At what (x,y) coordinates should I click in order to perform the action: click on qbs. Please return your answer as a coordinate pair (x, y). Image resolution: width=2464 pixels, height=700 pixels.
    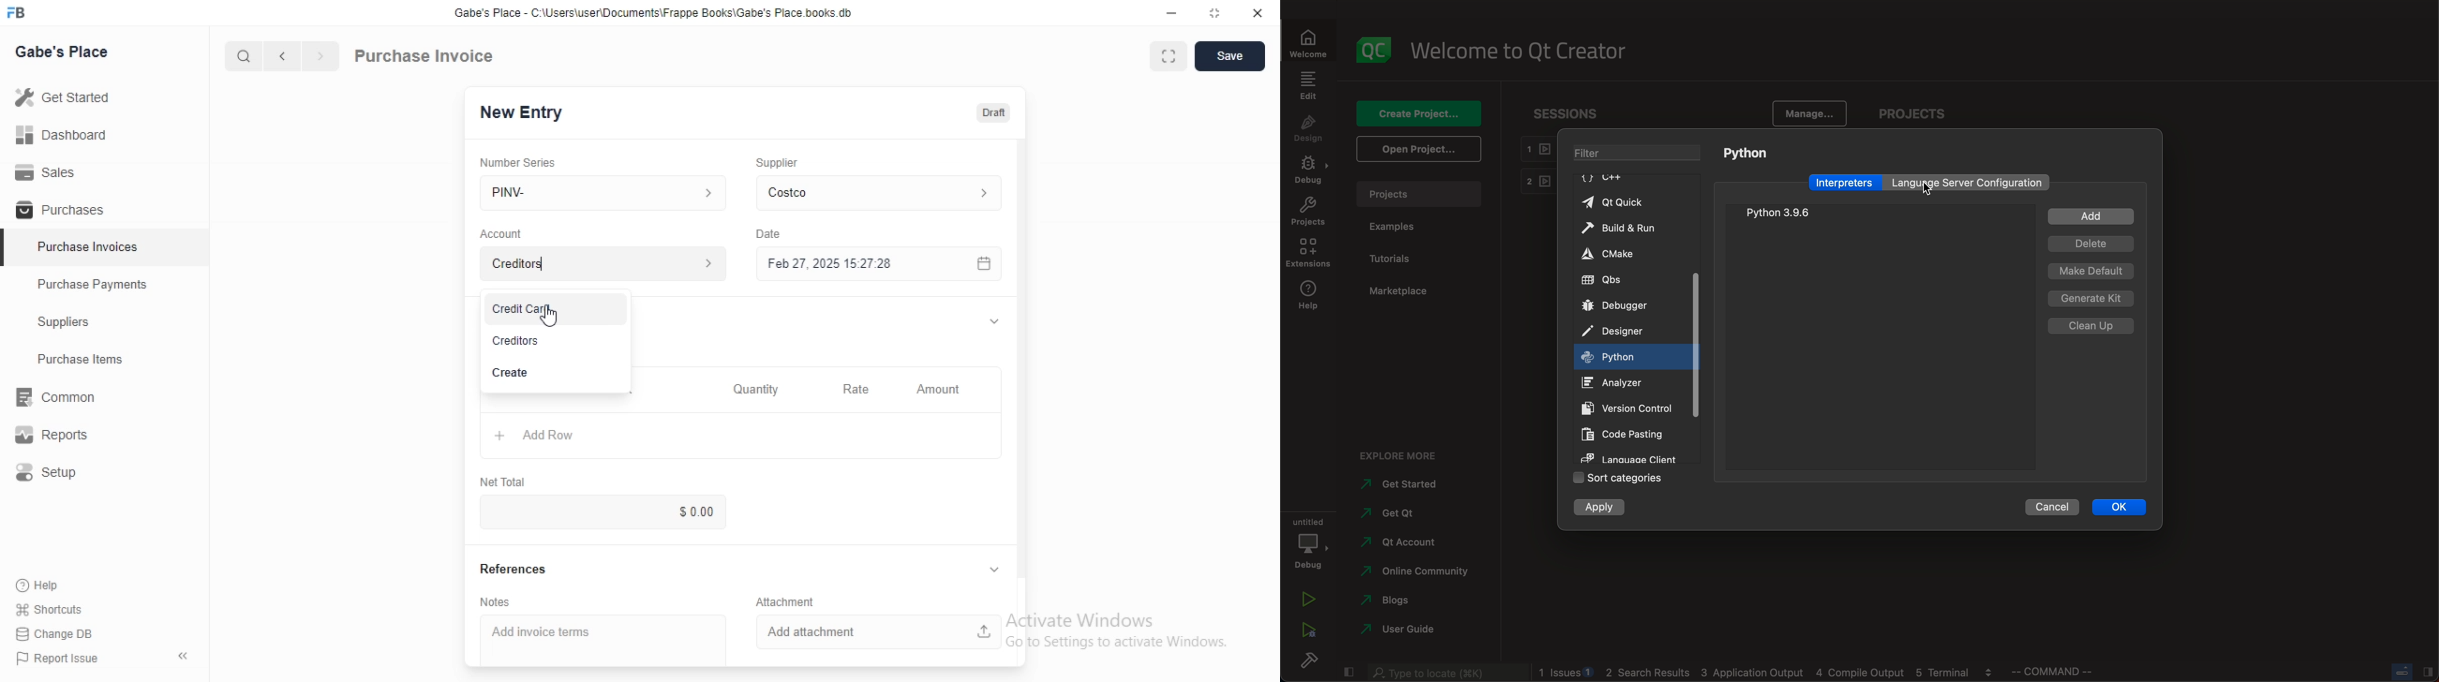
    Looking at the image, I should click on (1623, 280).